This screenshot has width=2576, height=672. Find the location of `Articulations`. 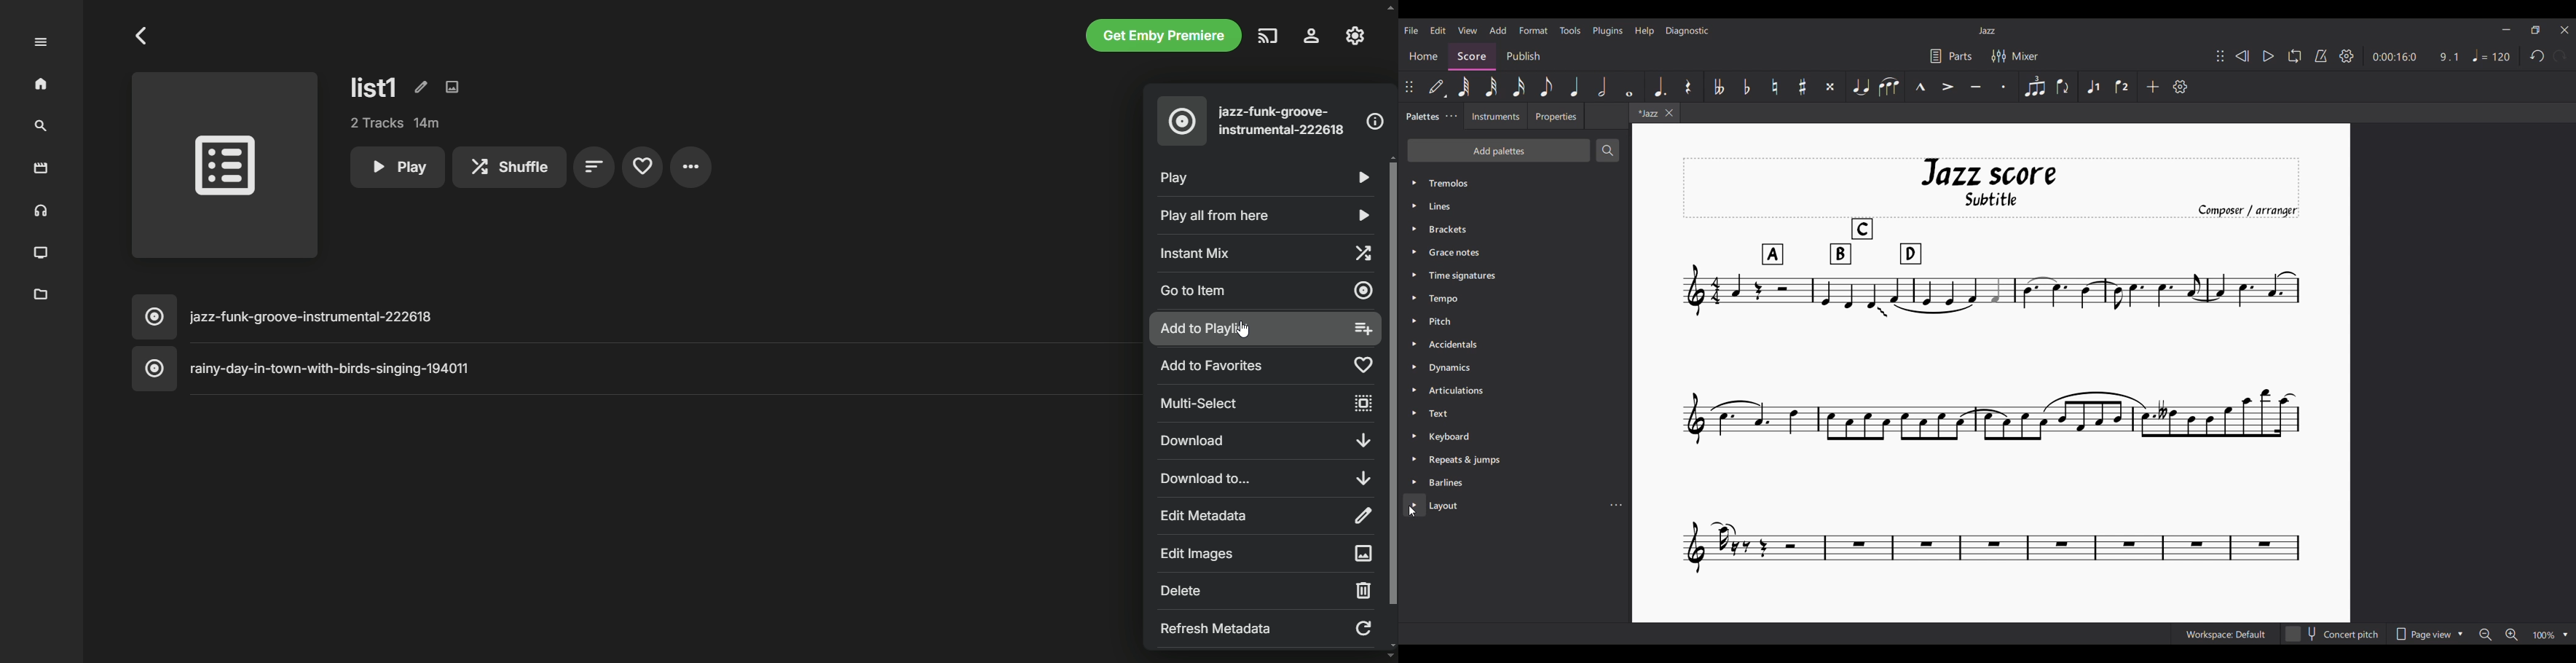

Articulations is located at coordinates (1515, 390).